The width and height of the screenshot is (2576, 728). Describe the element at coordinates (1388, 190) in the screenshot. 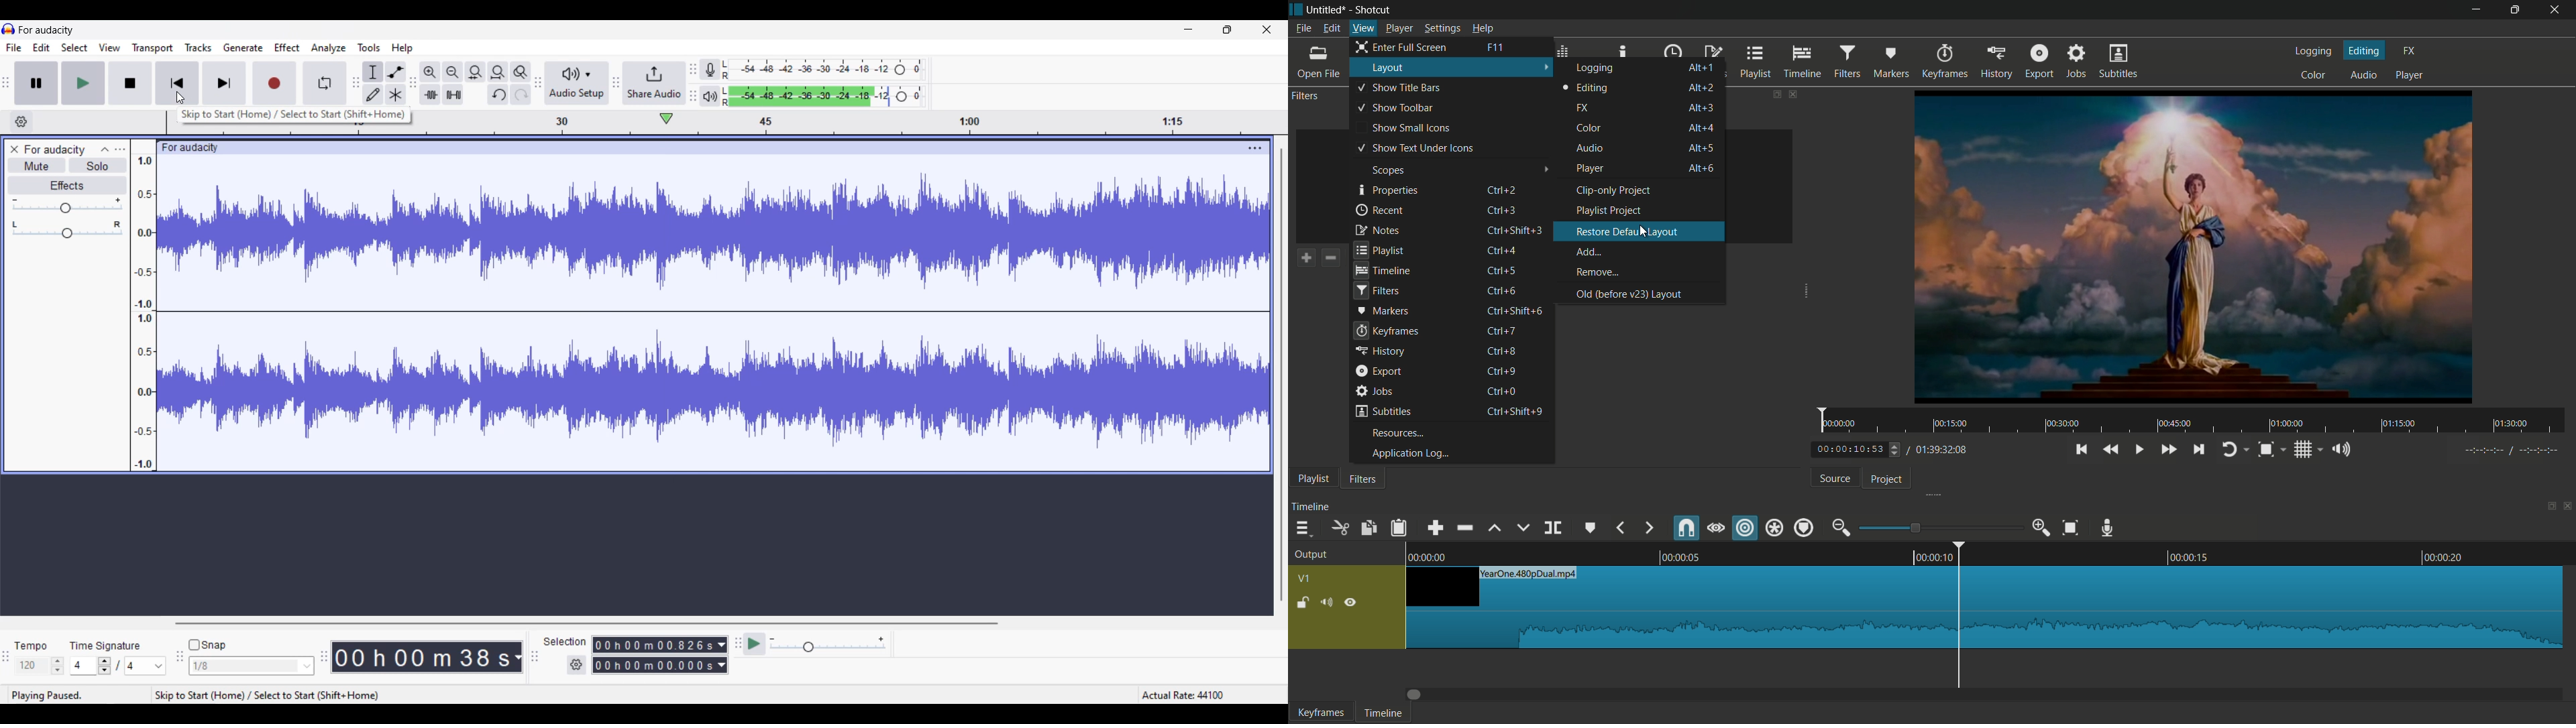

I see `properties` at that location.